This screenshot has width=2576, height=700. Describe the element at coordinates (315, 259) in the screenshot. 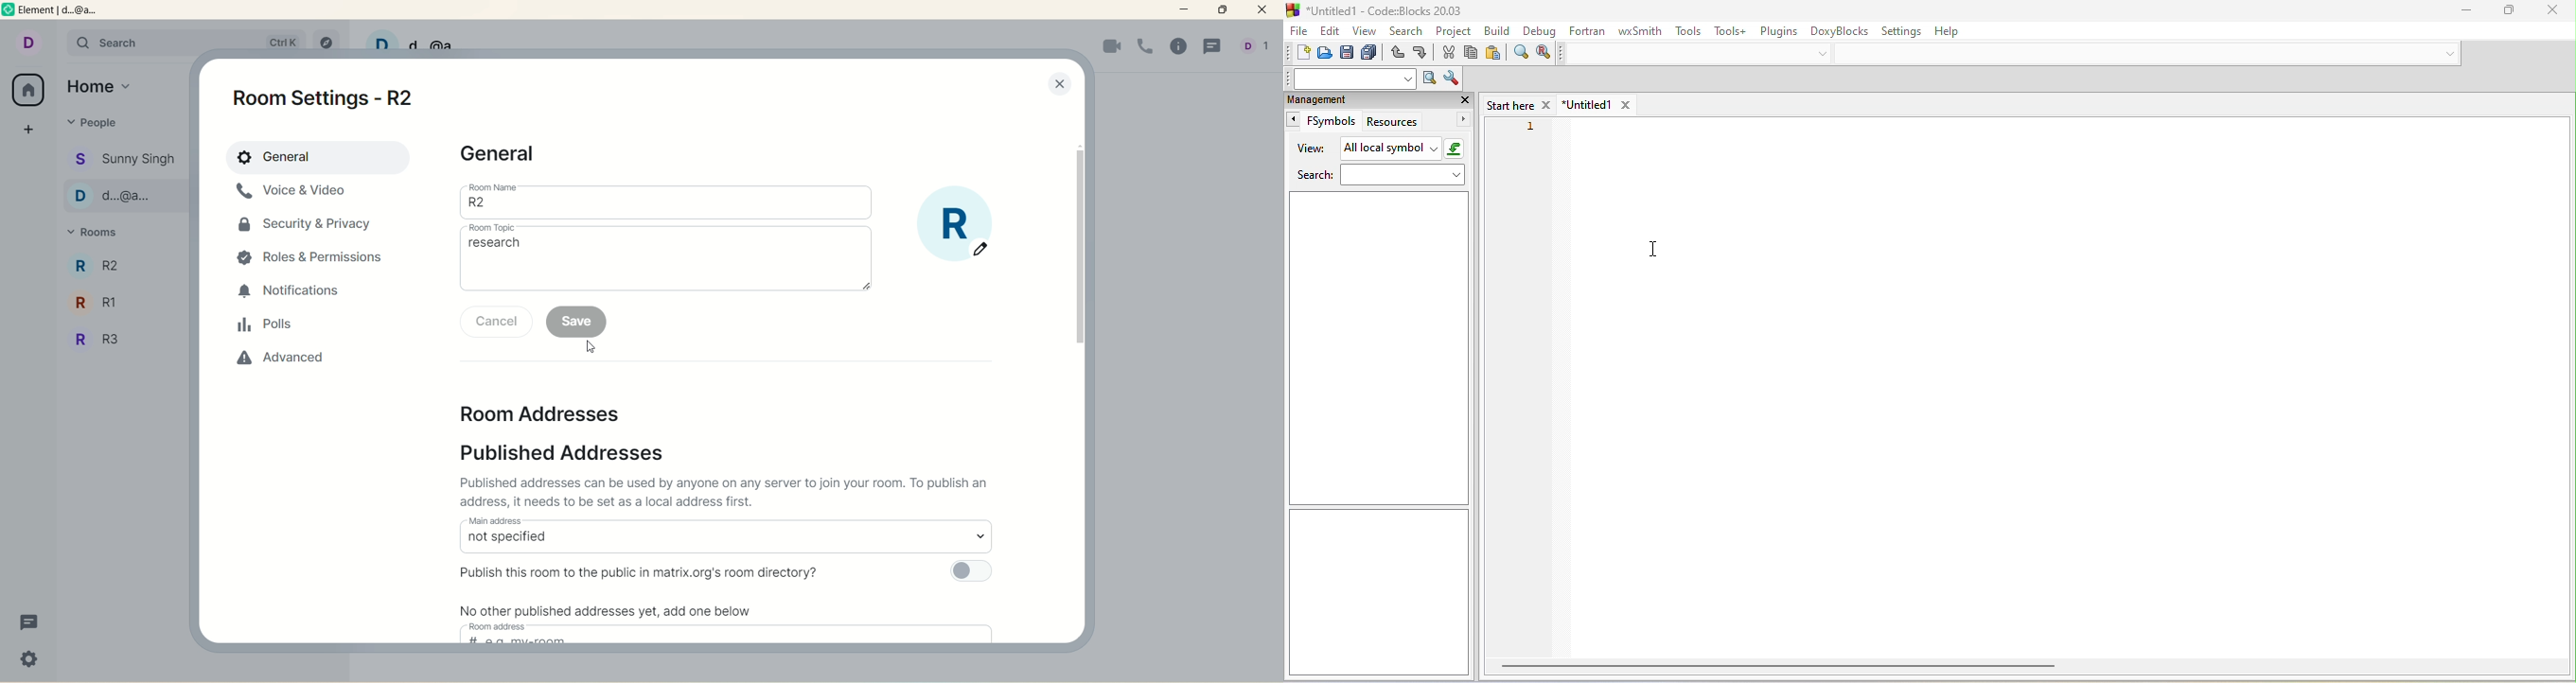

I see `roles and permissions` at that location.